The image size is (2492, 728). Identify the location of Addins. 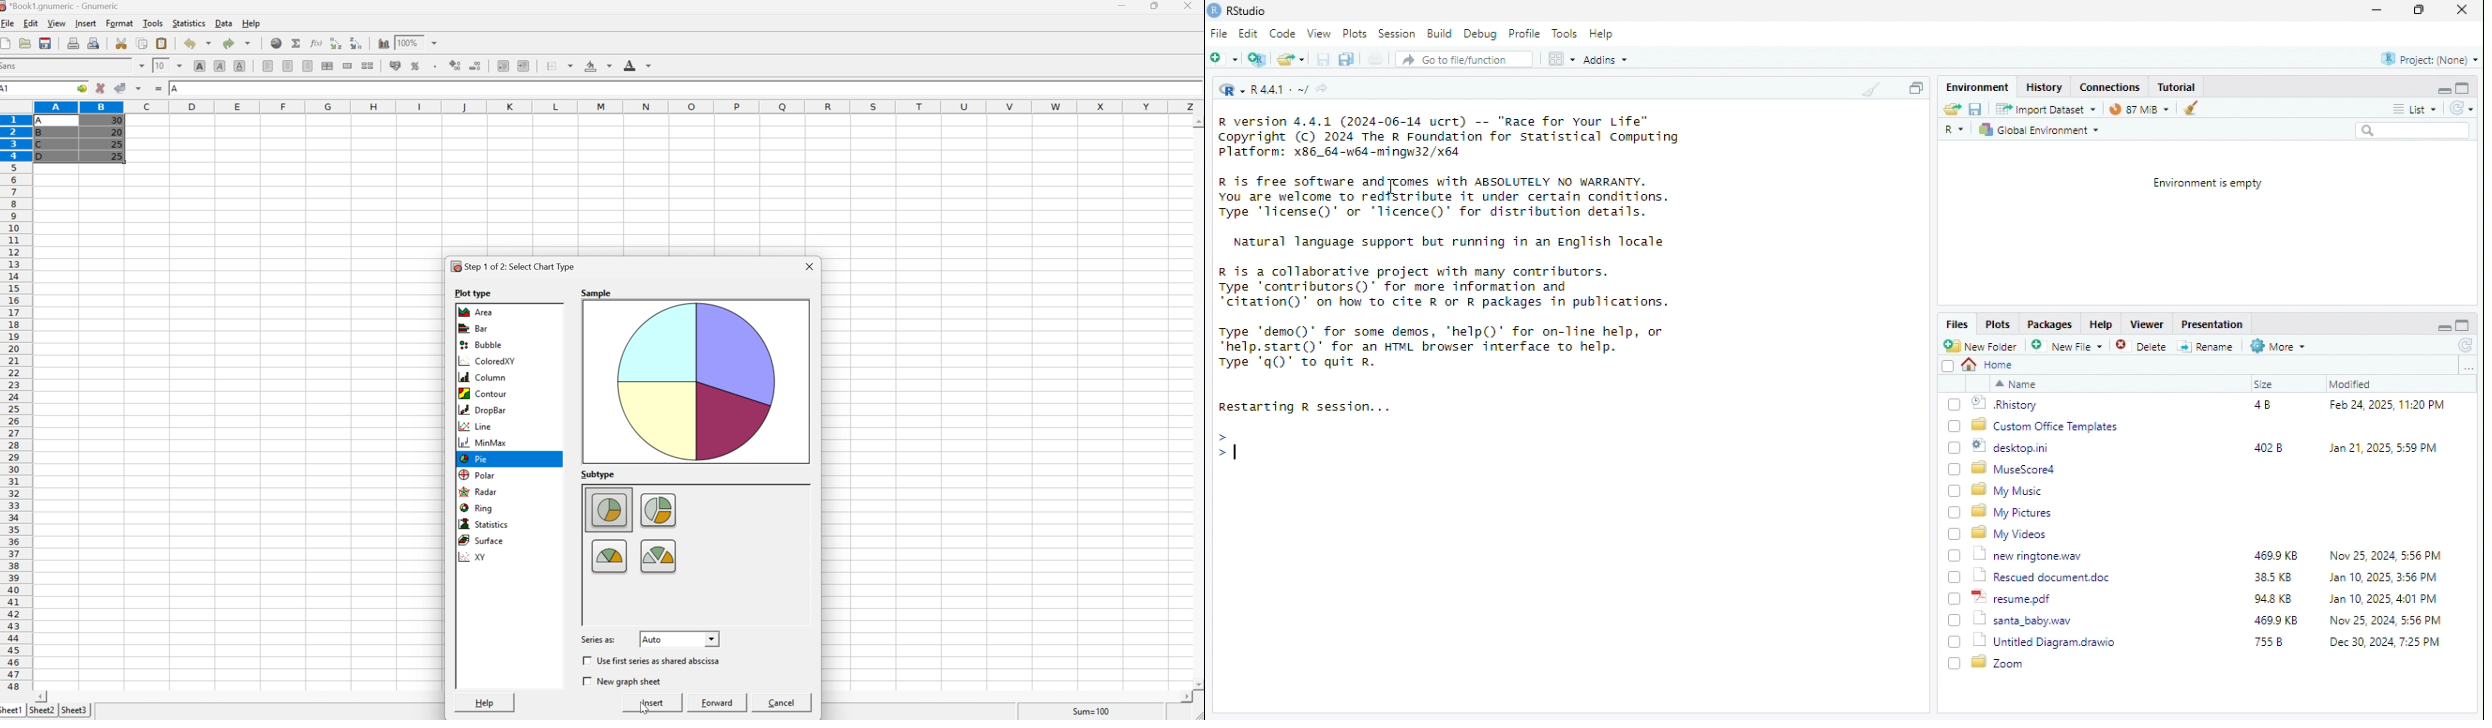
(1607, 60).